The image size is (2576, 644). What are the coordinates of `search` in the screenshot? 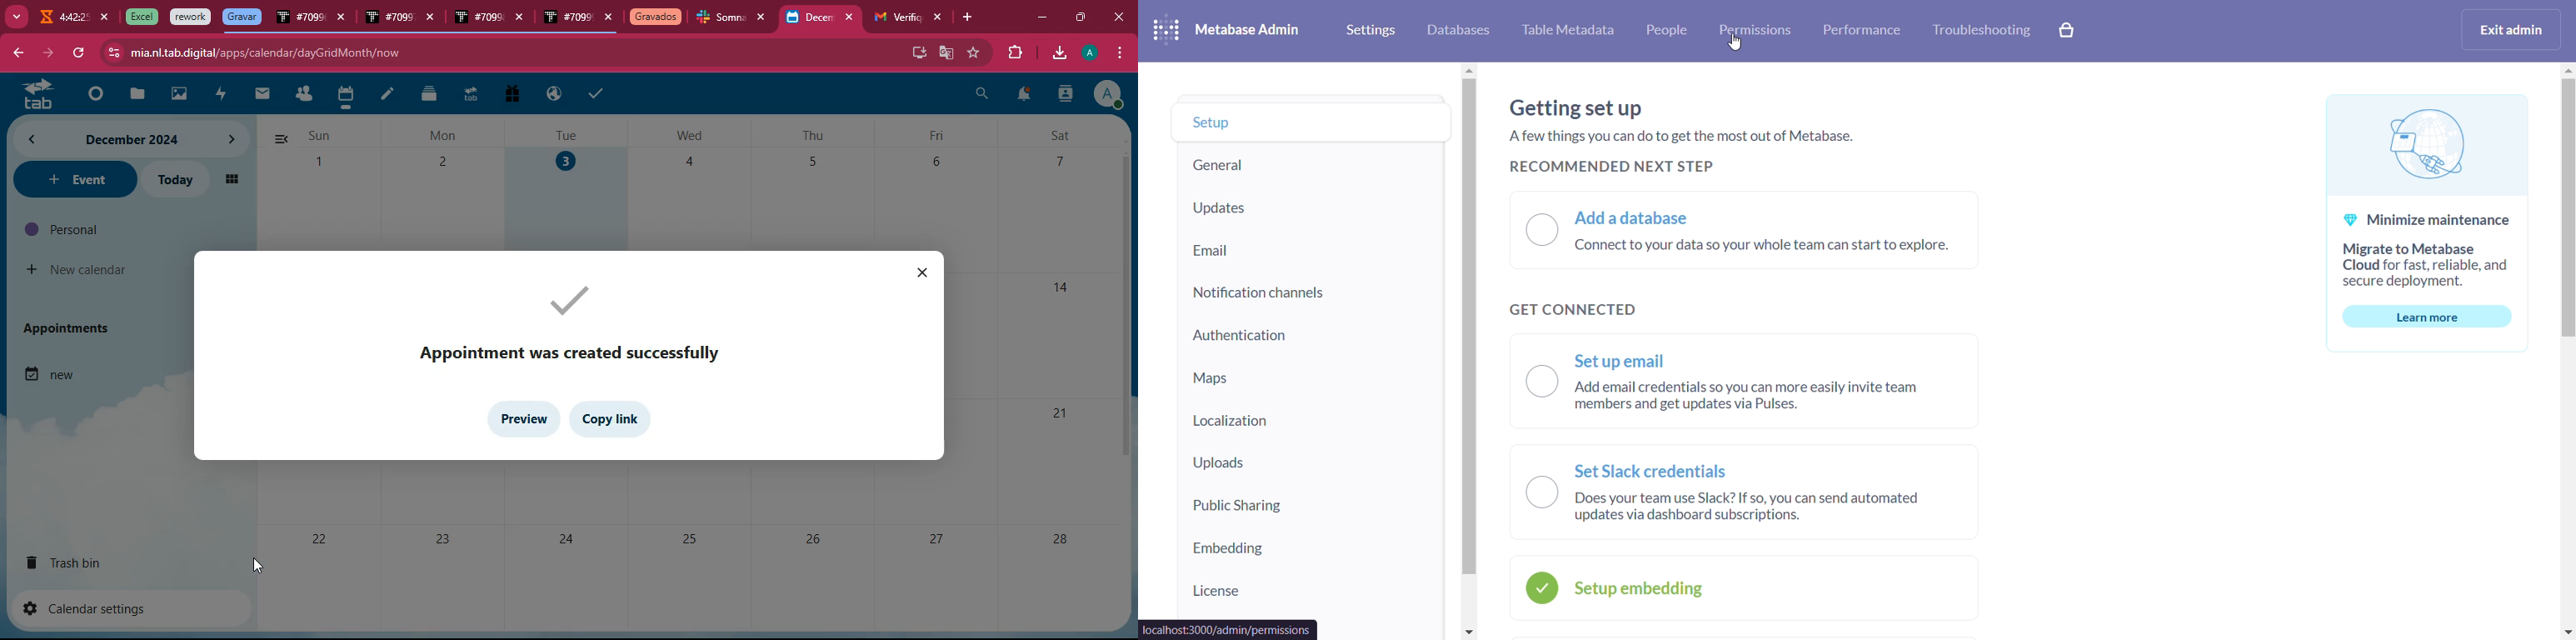 It's located at (982, 96).